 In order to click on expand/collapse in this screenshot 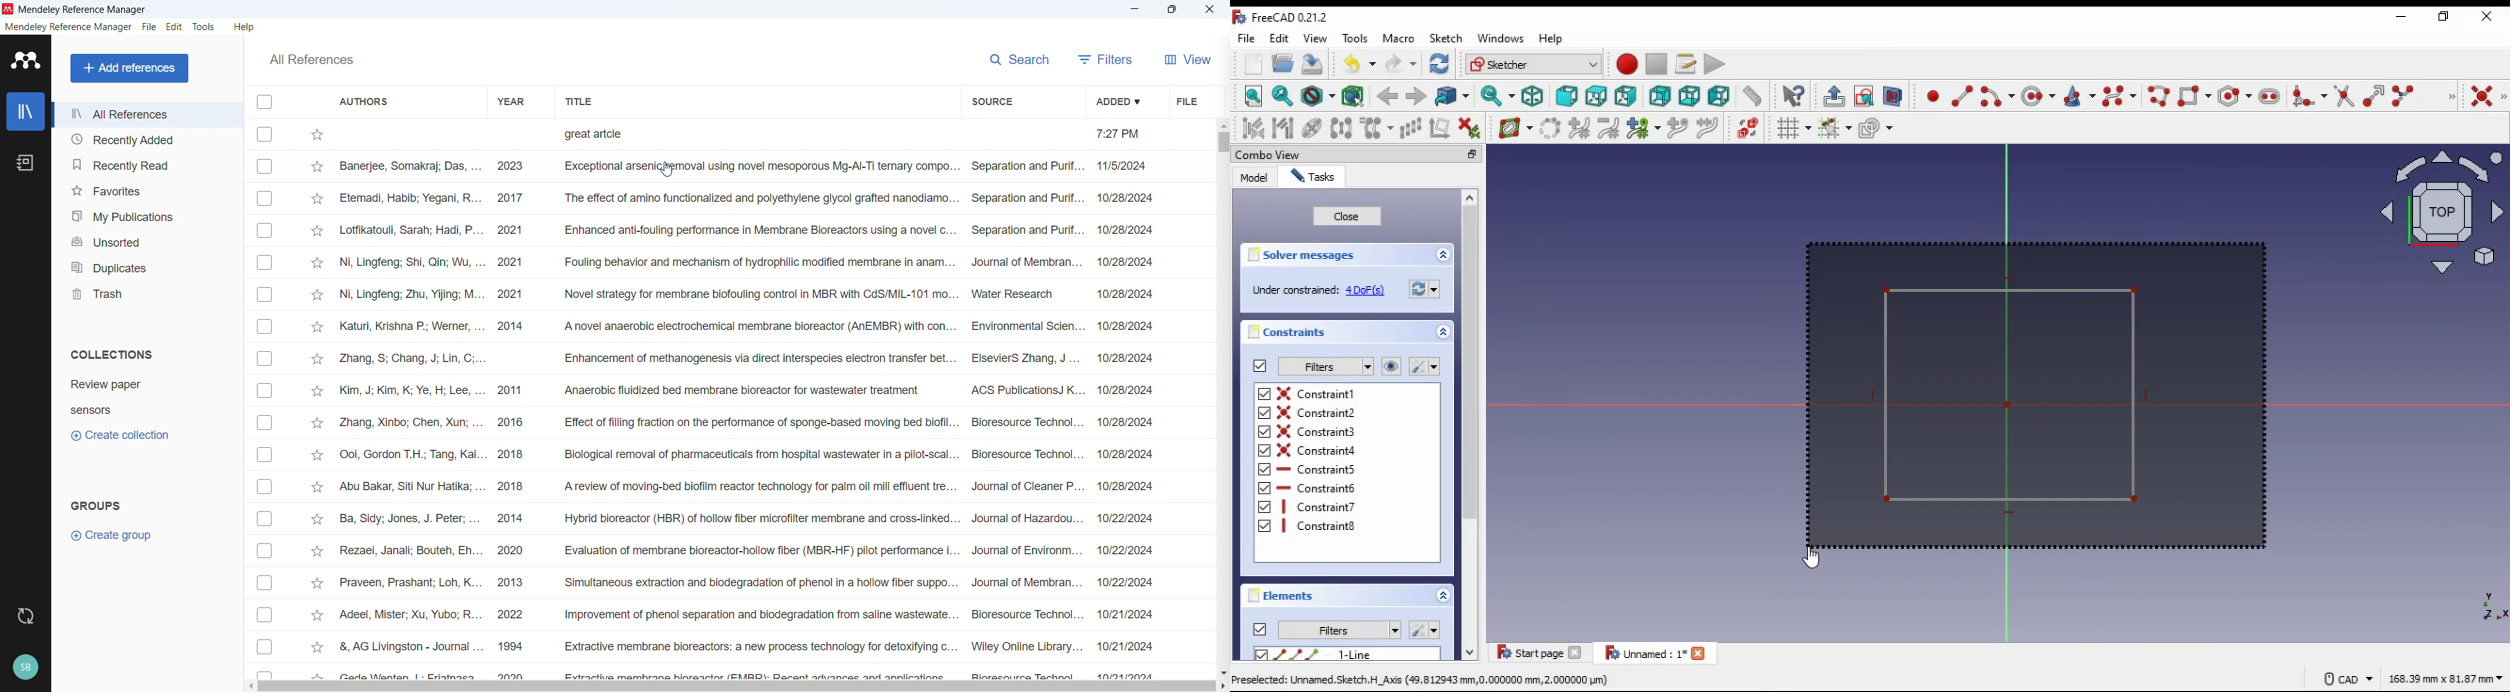, I will do `click(1444, 332)`.